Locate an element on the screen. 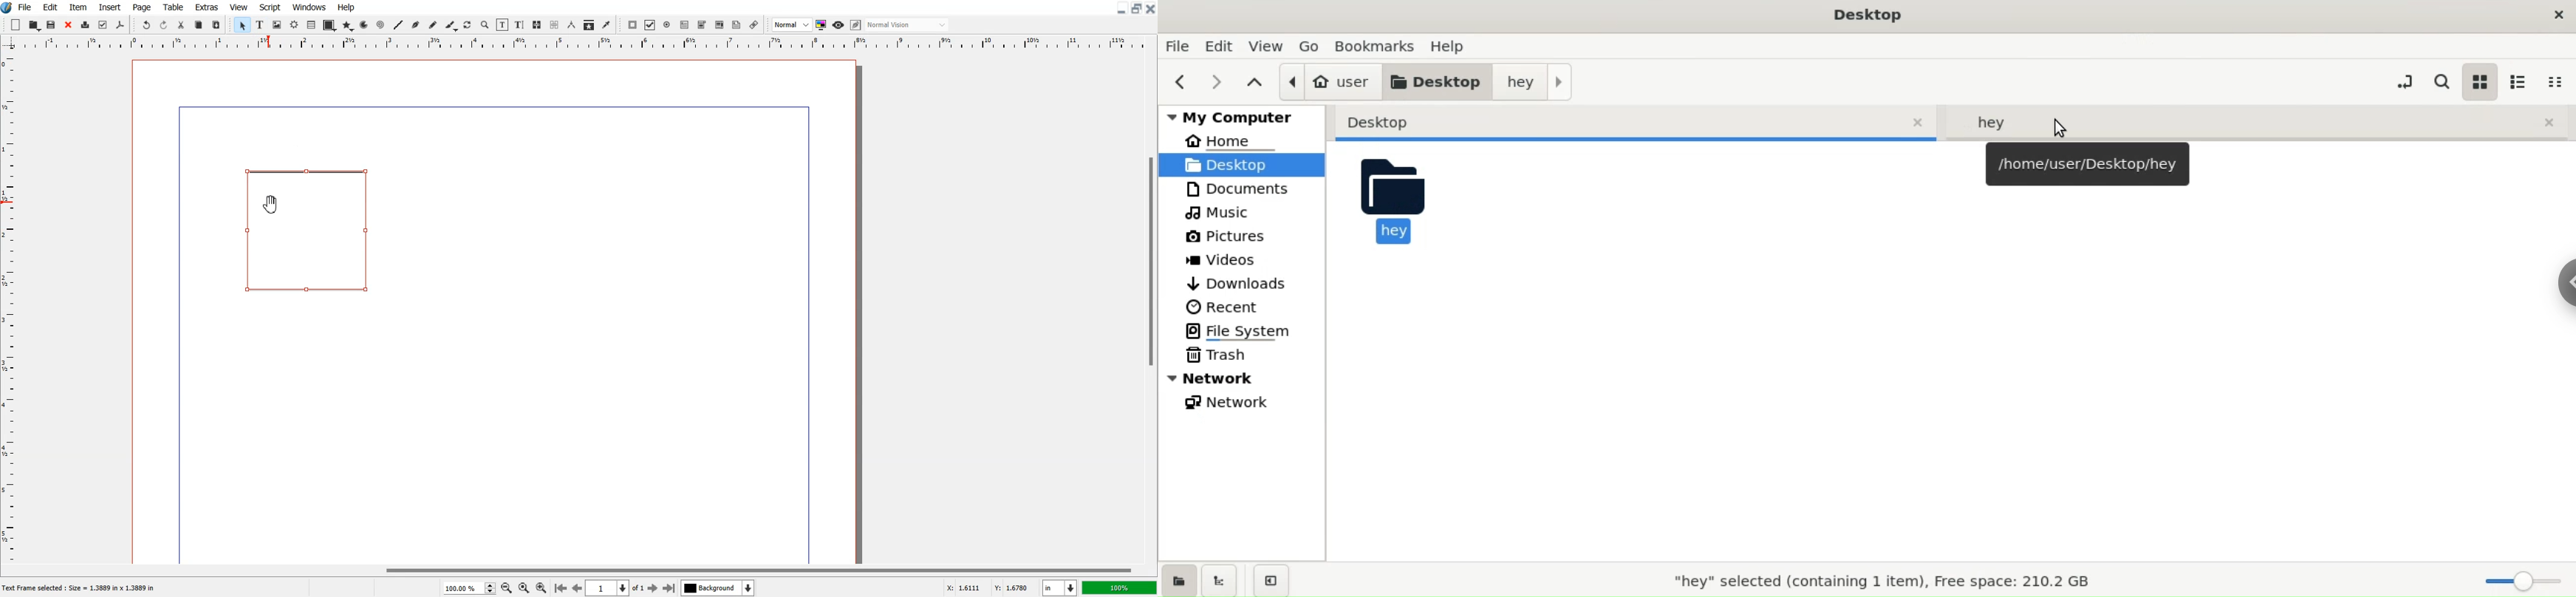 This screenshot has height=616, width=2576. hey is located at coordinates (1395, 205).